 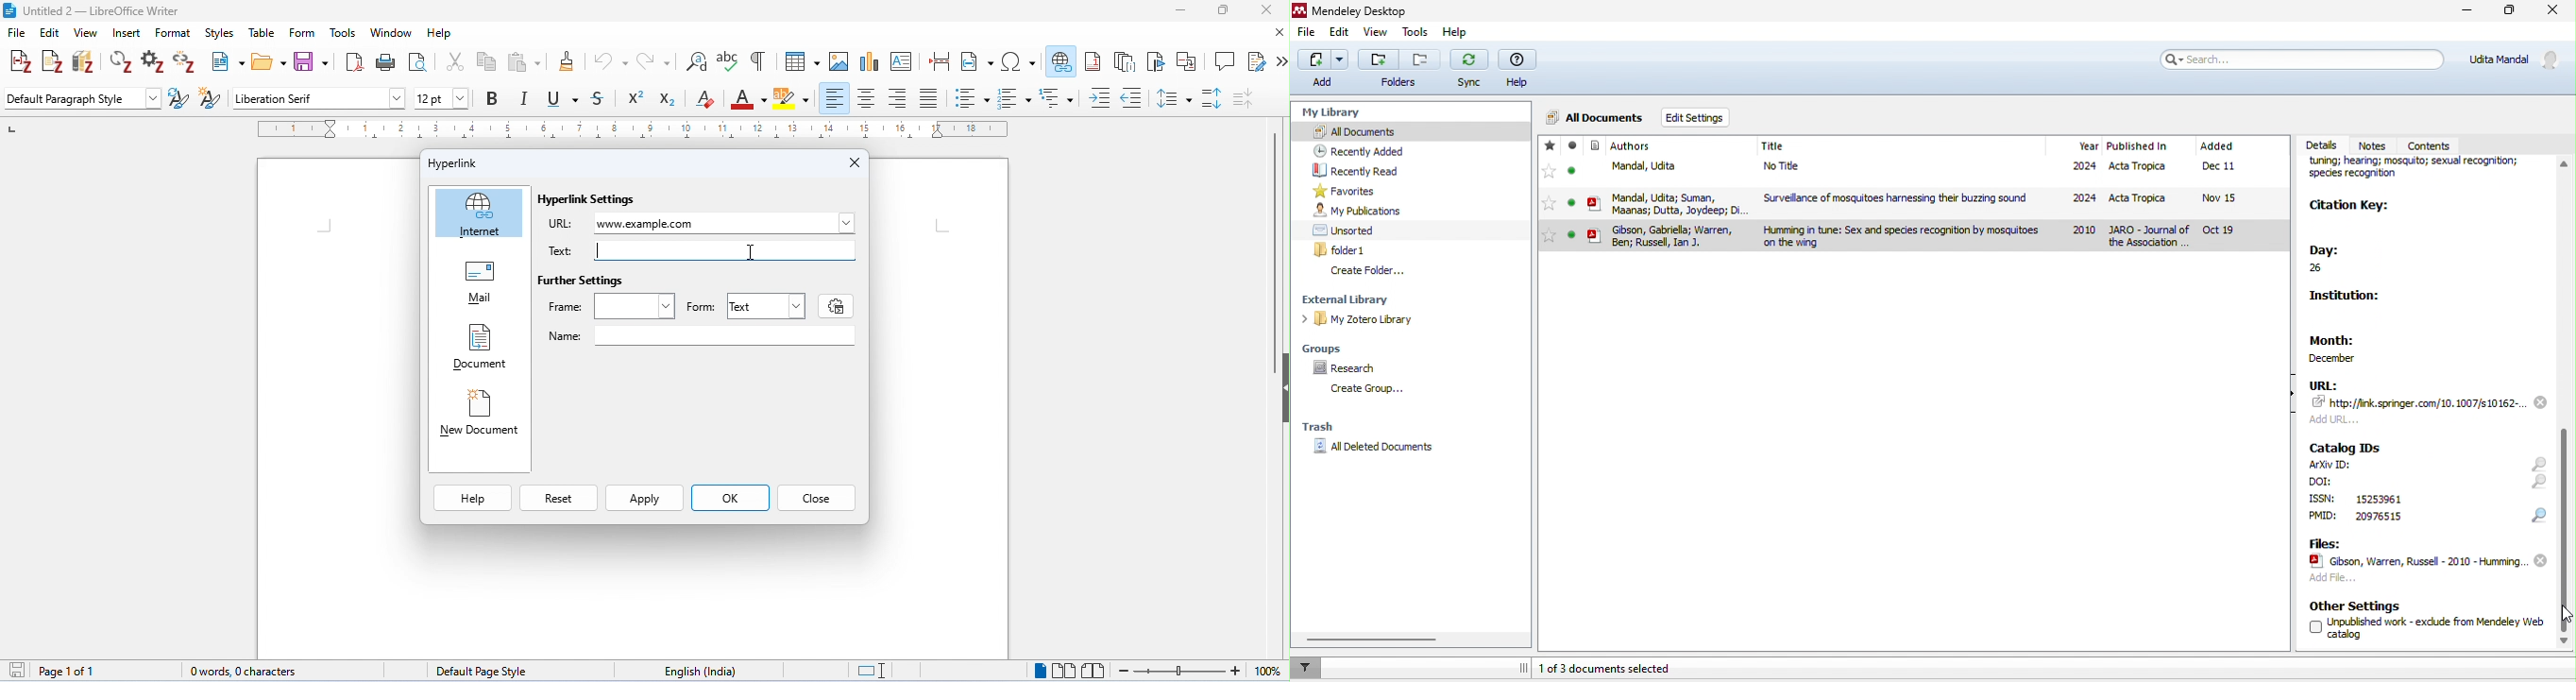 I want to click on url, so click(x=2324, y=384).